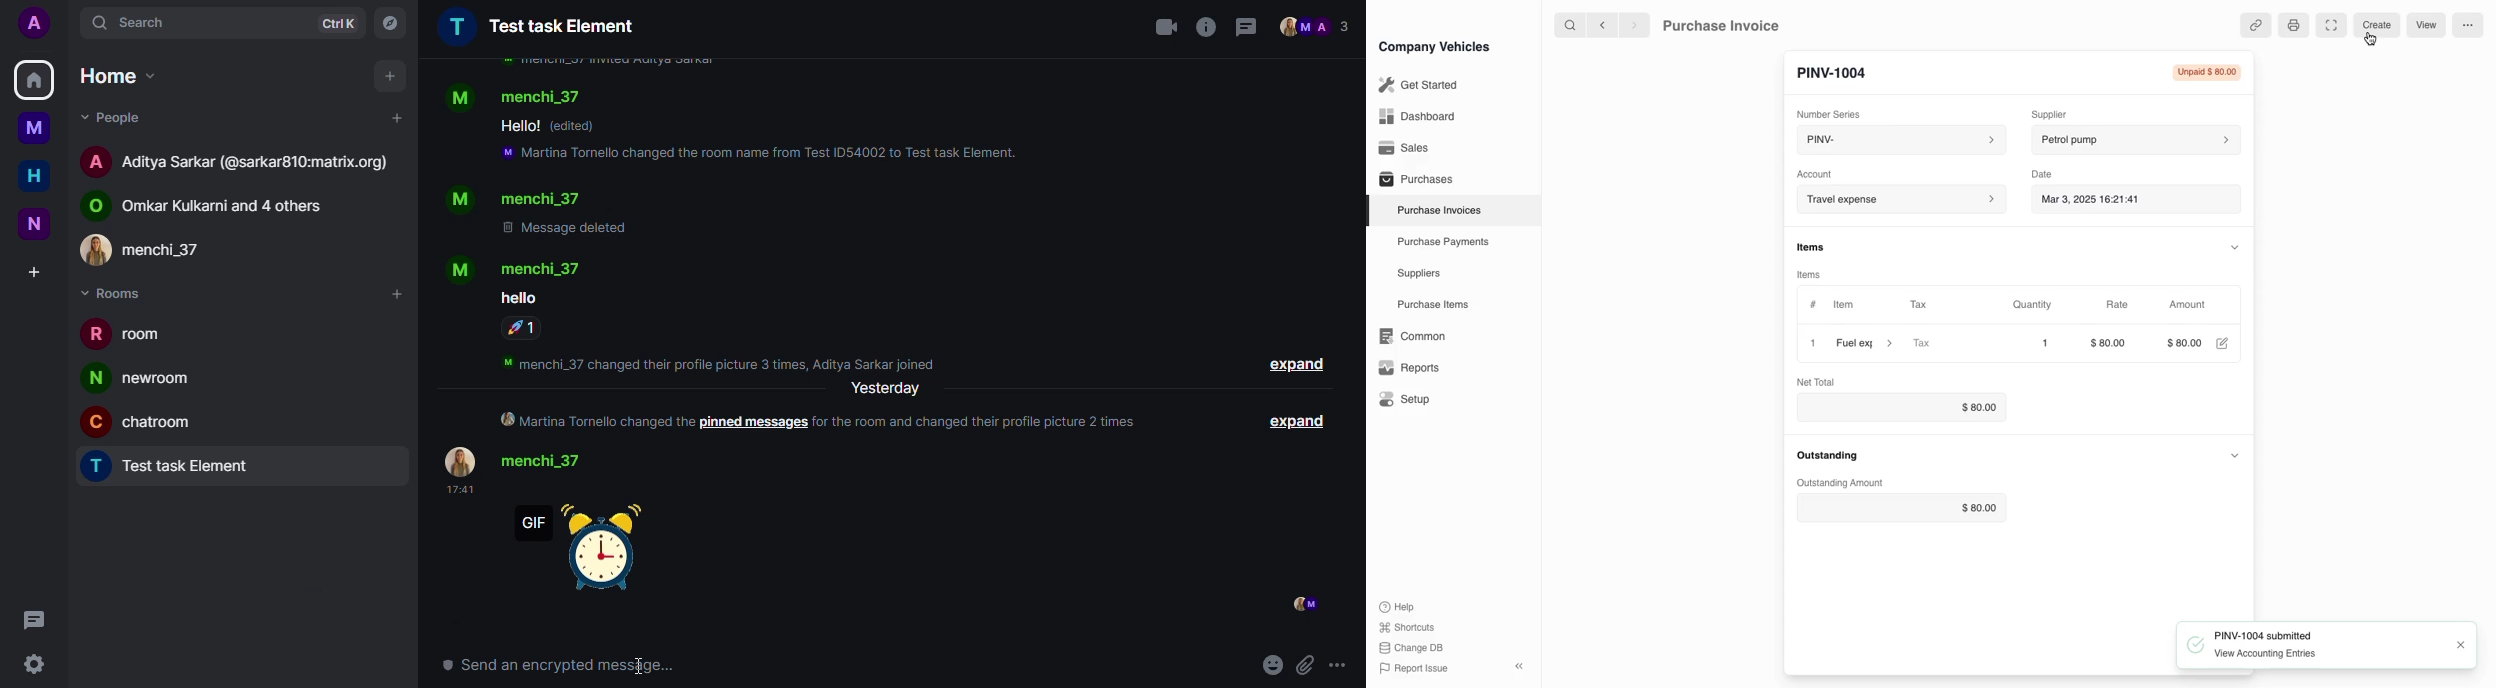 Image resolution: width=2520 pixels, height=700 pixels. I want to click on close sidebar, so click(1521, 664).